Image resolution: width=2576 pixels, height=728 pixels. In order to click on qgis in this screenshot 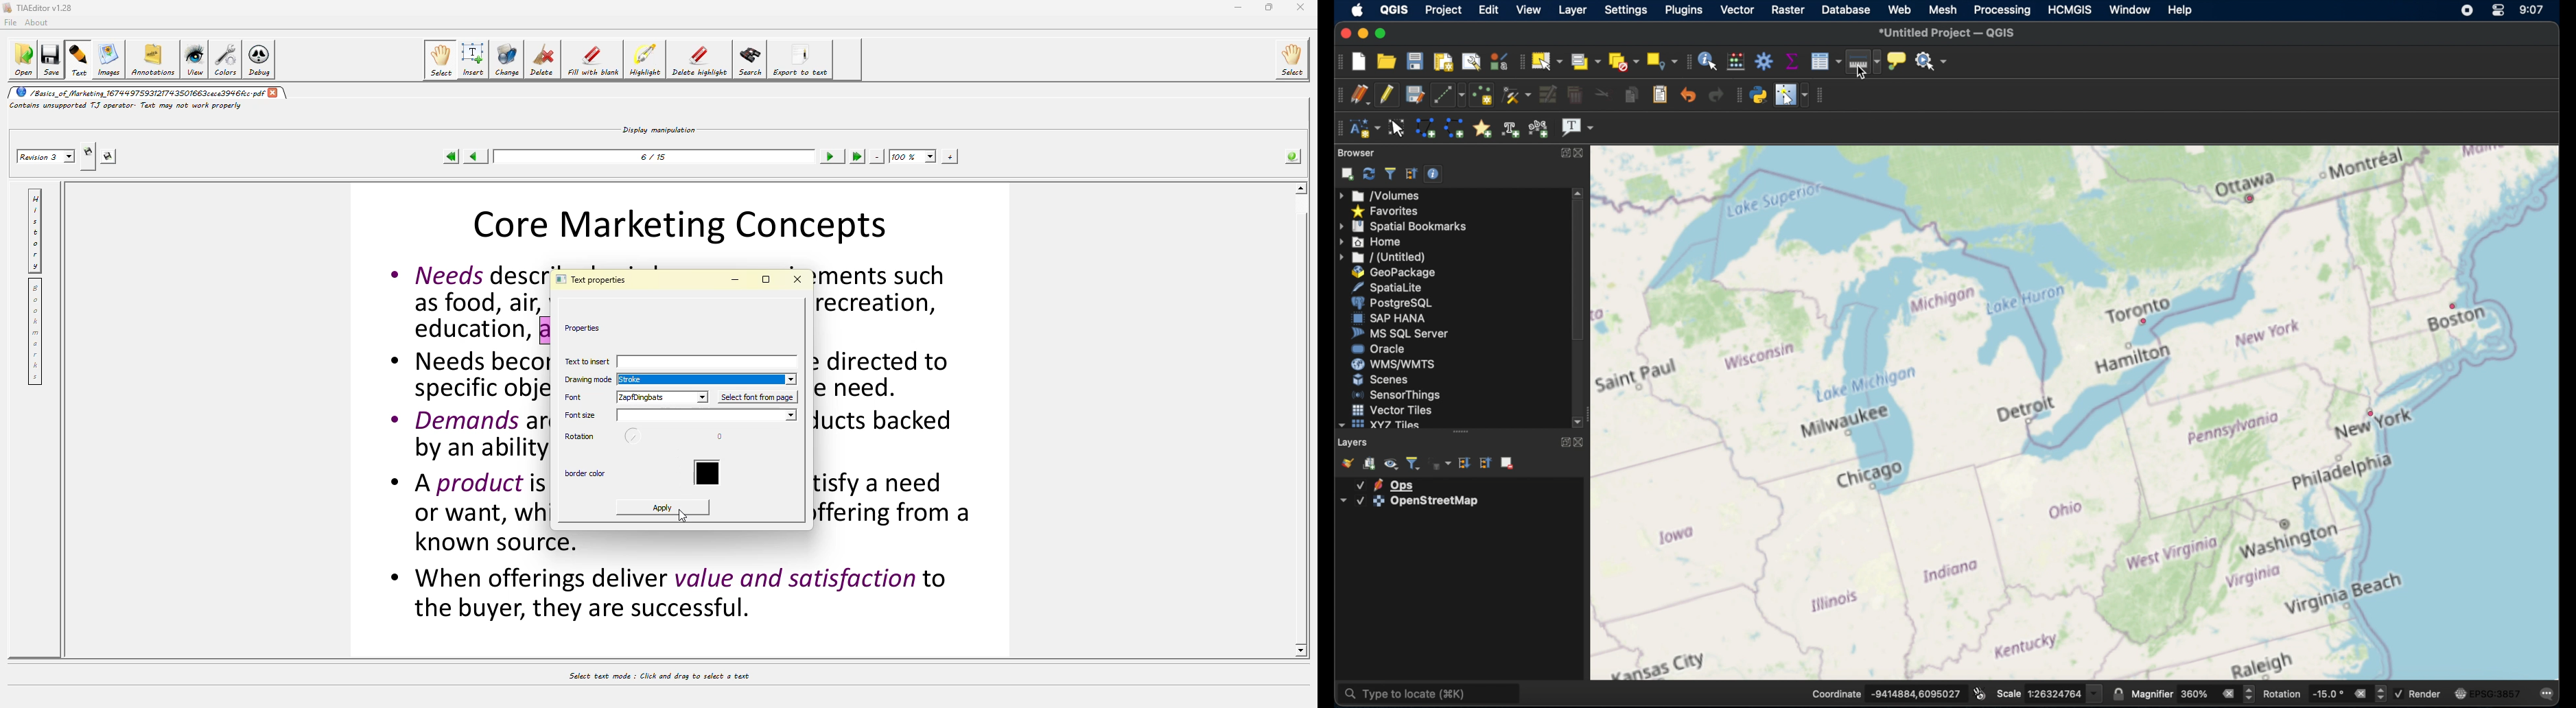, I will do `click(1395, 10)`.